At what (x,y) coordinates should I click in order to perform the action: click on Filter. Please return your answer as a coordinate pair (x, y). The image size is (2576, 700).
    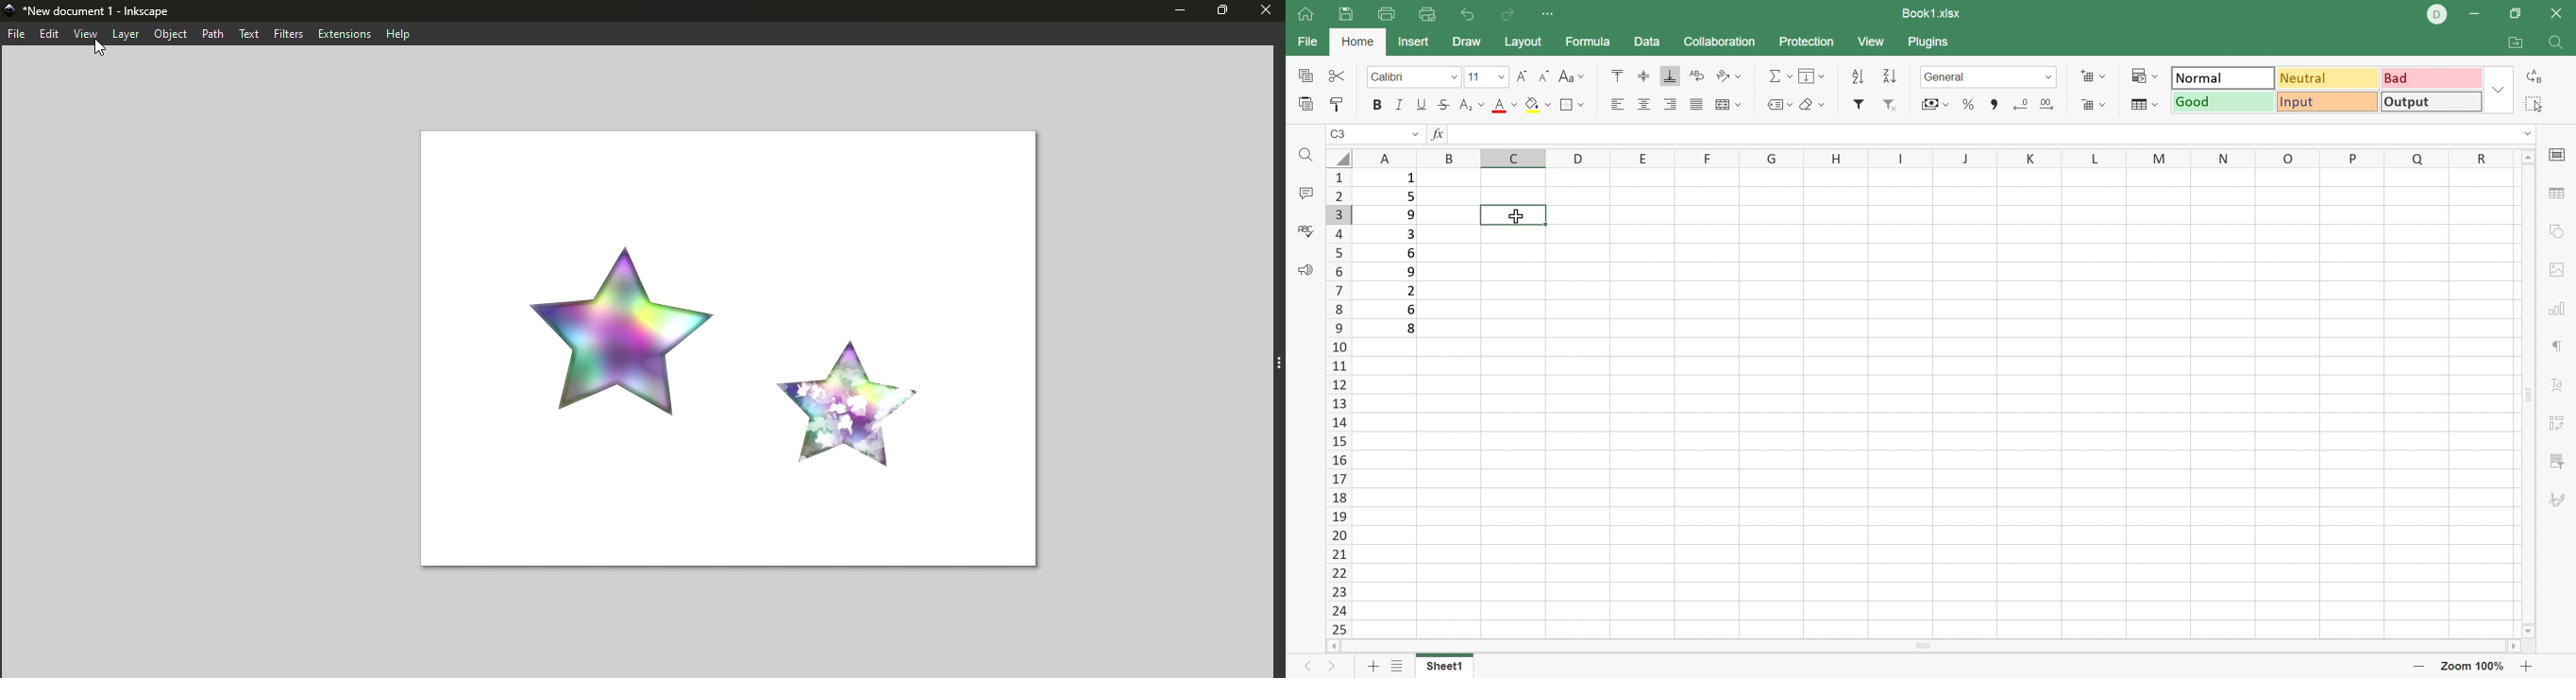
    Looking at the image, I should click on (1859, 104).